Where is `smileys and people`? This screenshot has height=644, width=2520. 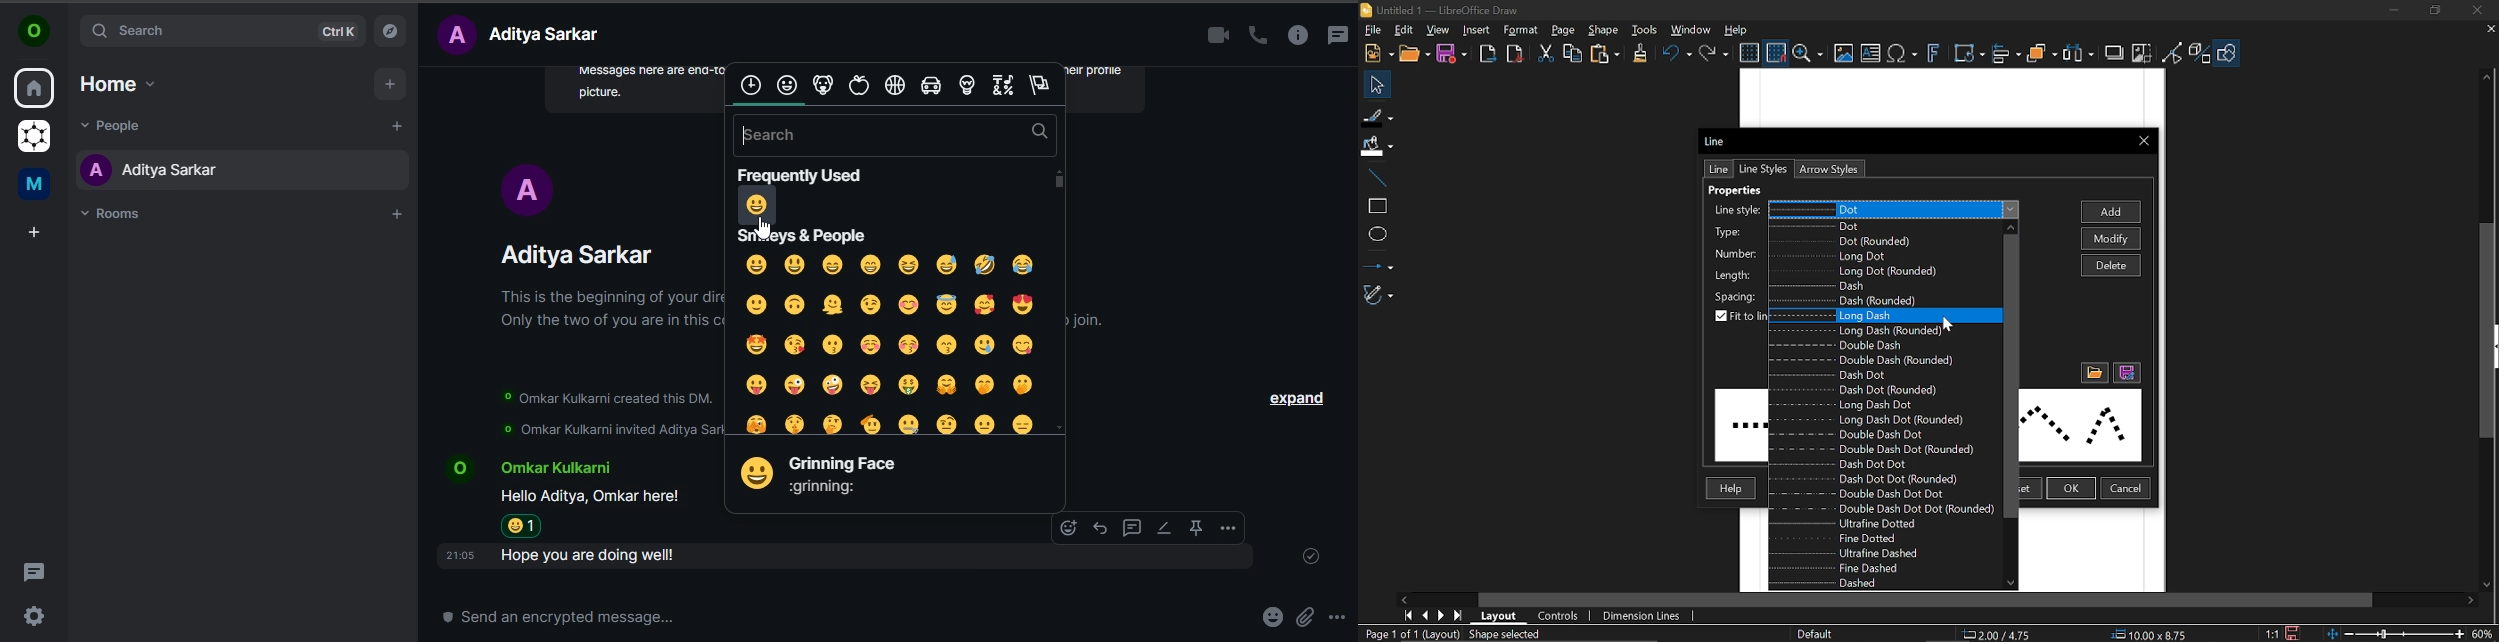 smileys and people is located at coordinates (788, 84).